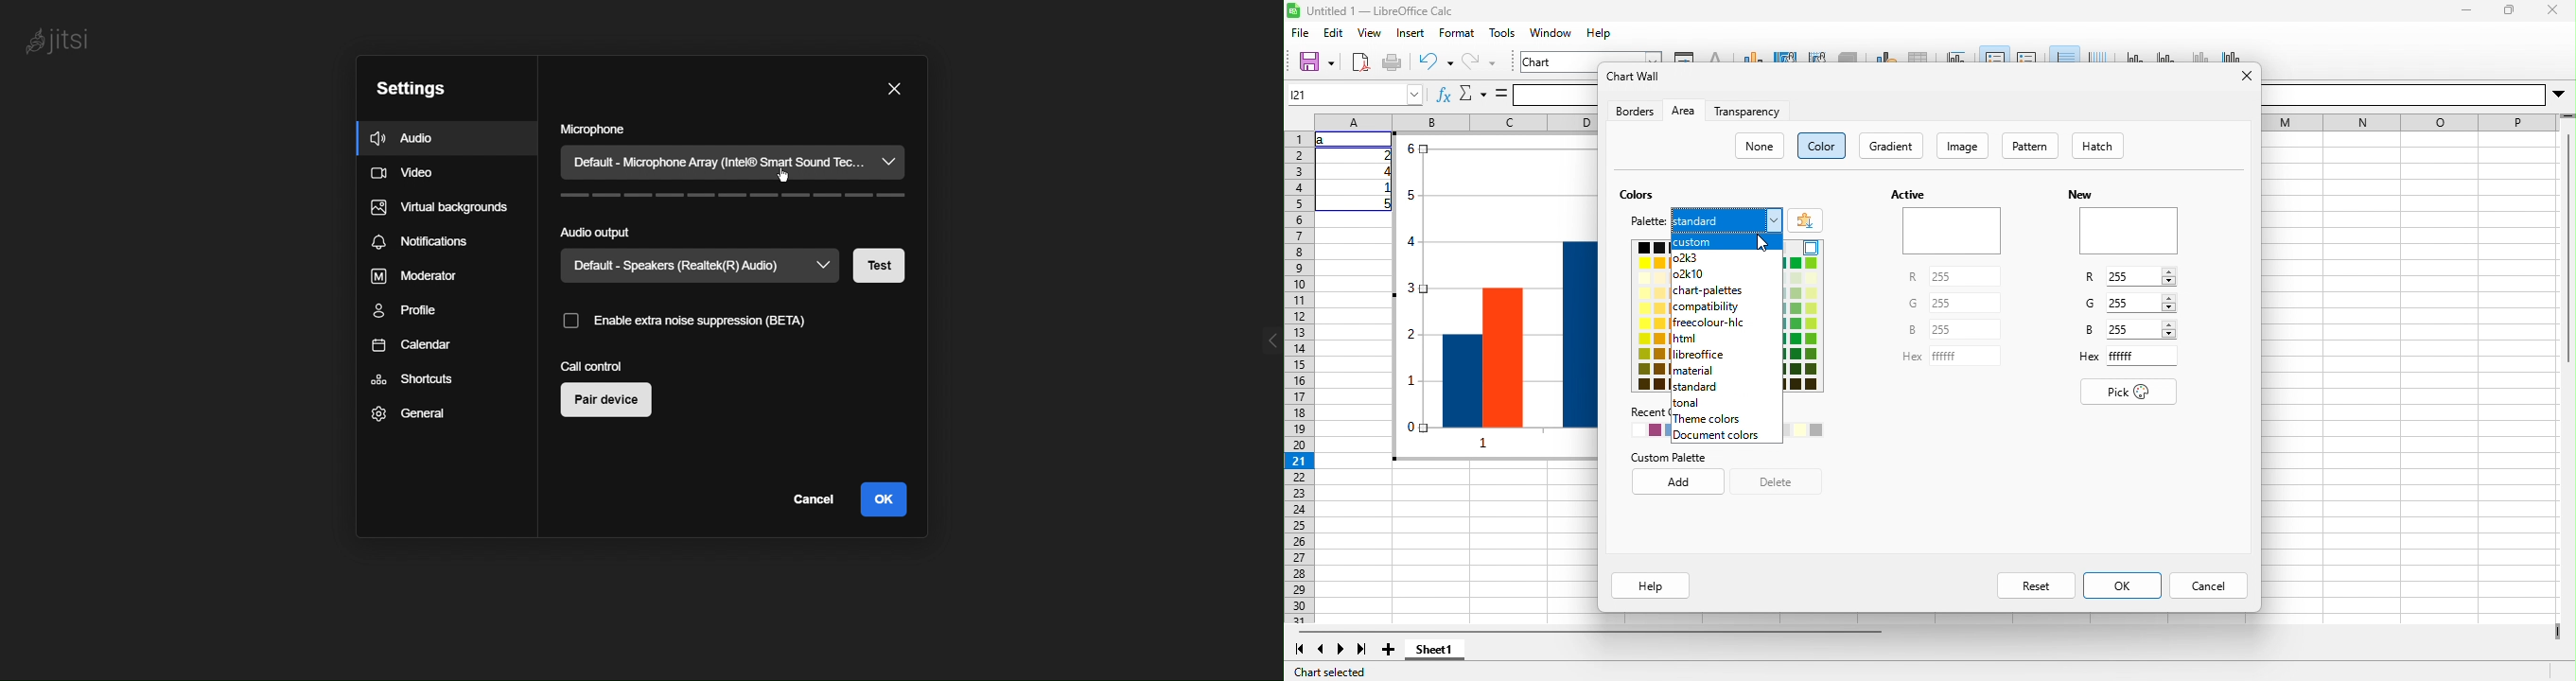  What do you see at coordinates (1776, 481) in the screenshot?
I see `delete` at bounding box center [1776, 481].